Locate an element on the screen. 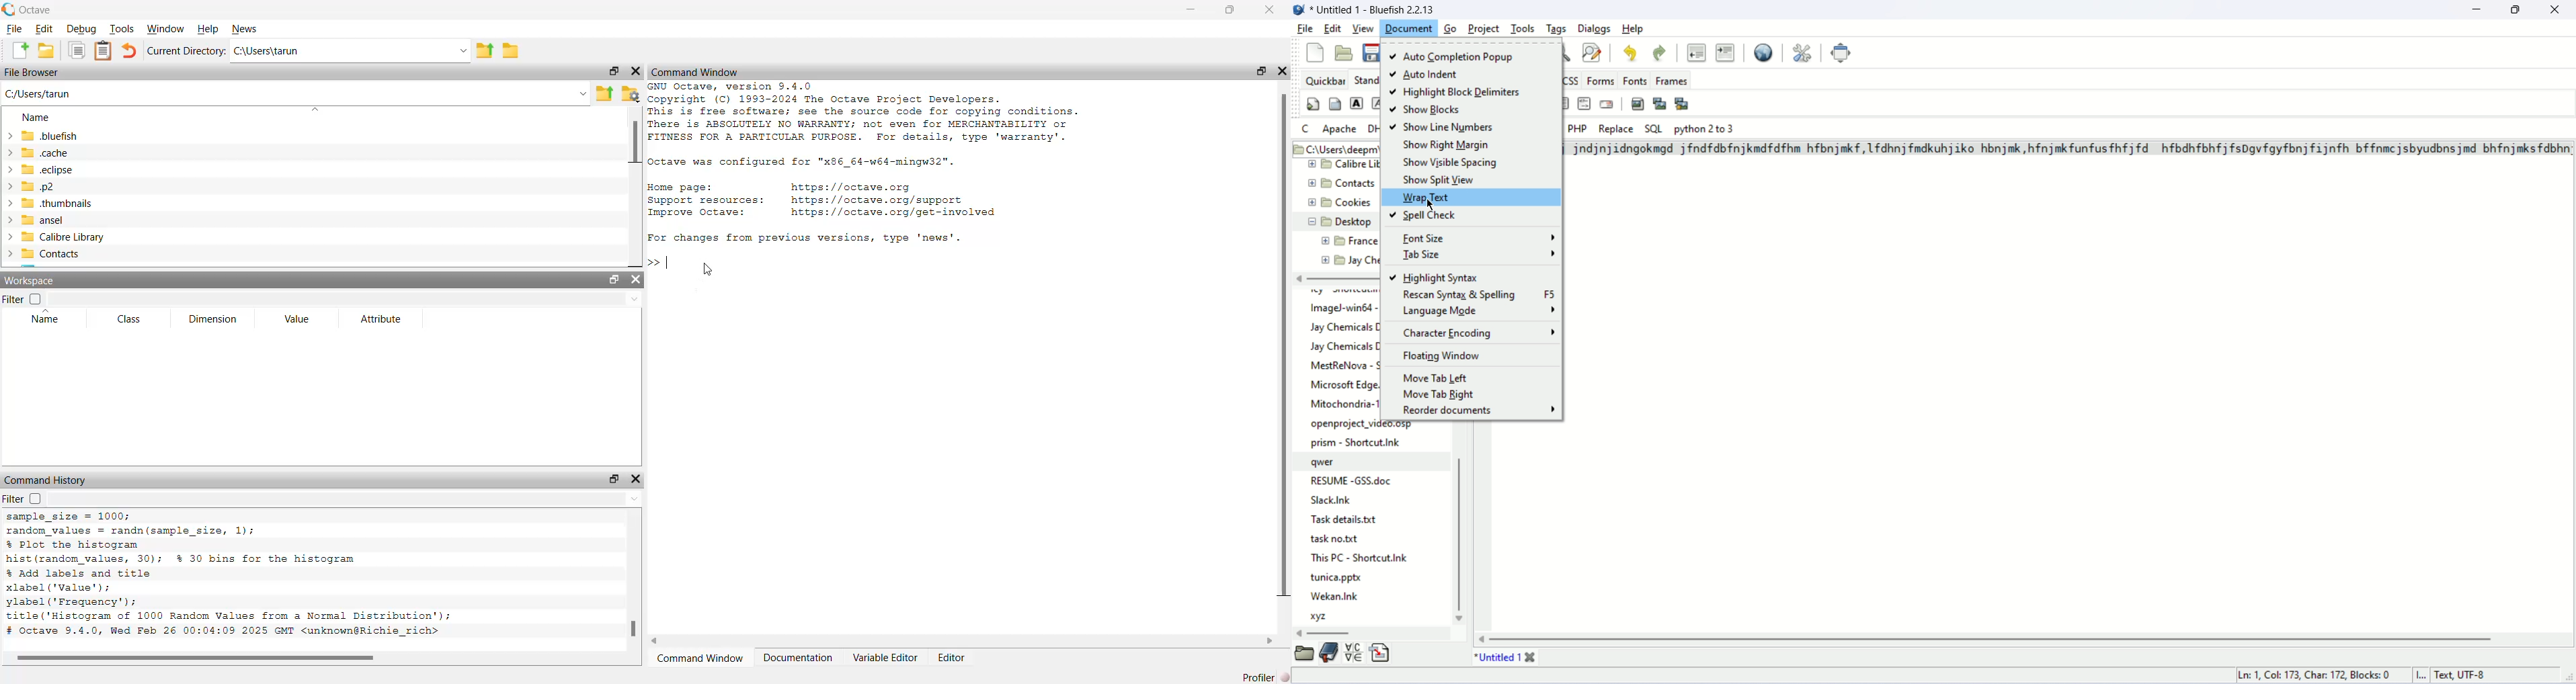 Image resolution: width=2576 pixels, height=700 pixels. replace is located at coordinates (1617, 129).